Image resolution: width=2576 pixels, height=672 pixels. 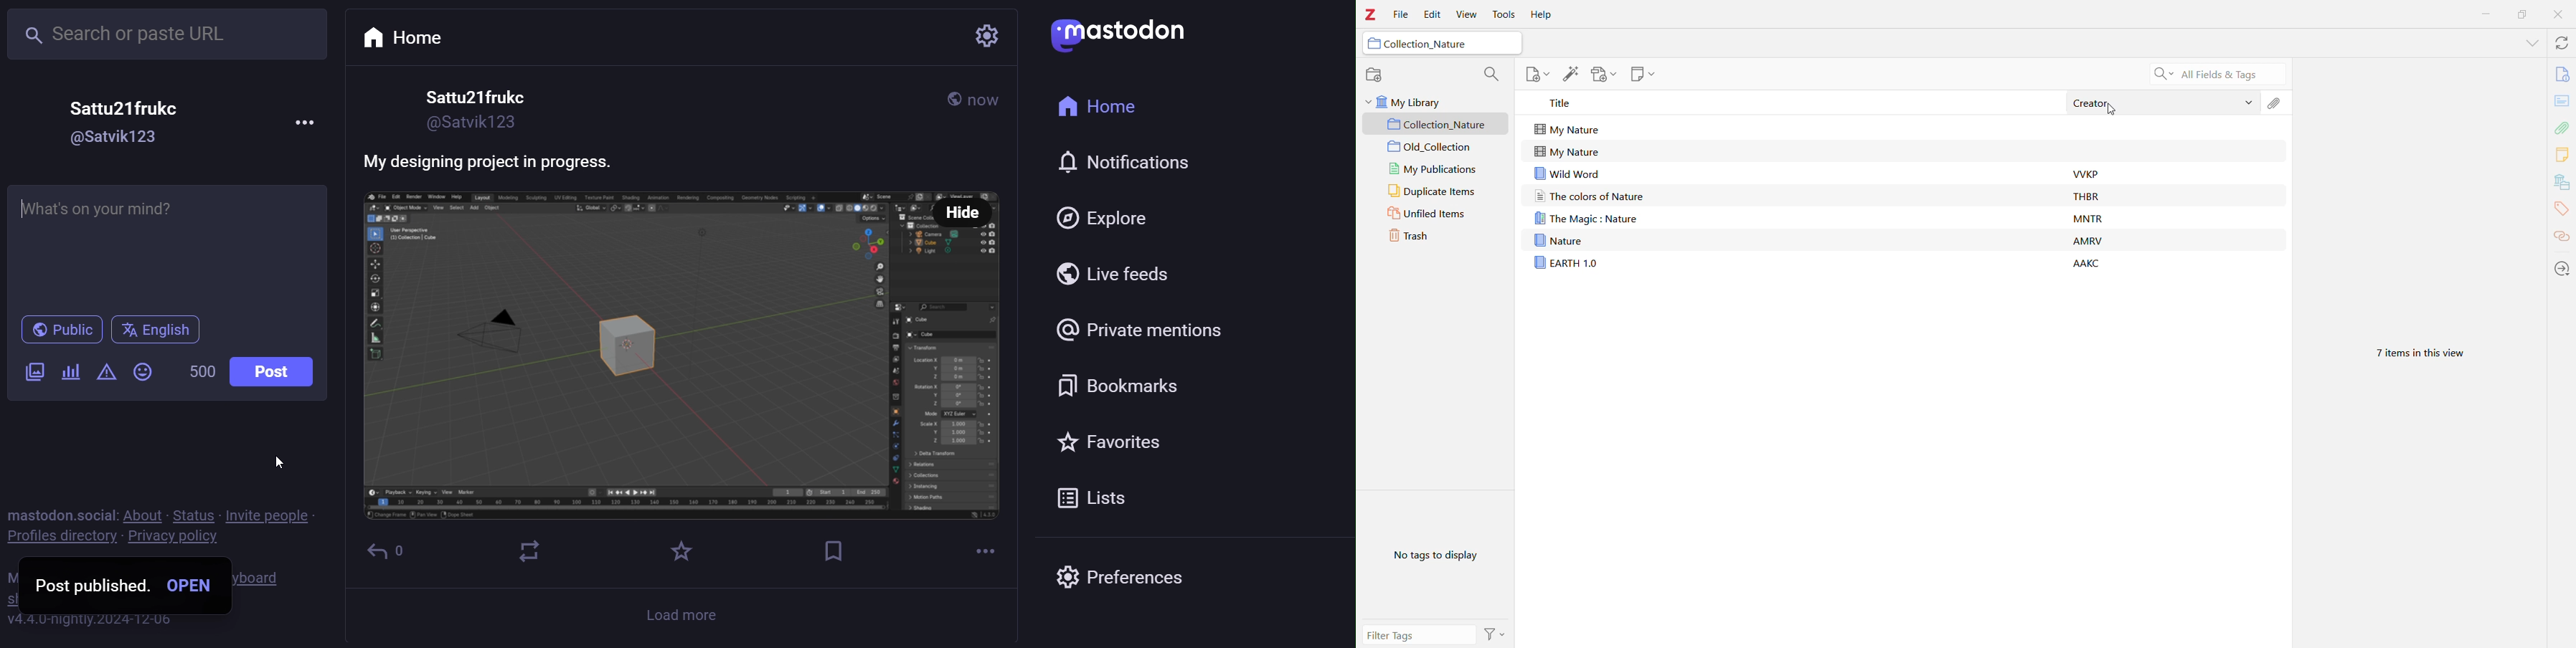 I want to click on Actions, so click(x=1496, y=635).